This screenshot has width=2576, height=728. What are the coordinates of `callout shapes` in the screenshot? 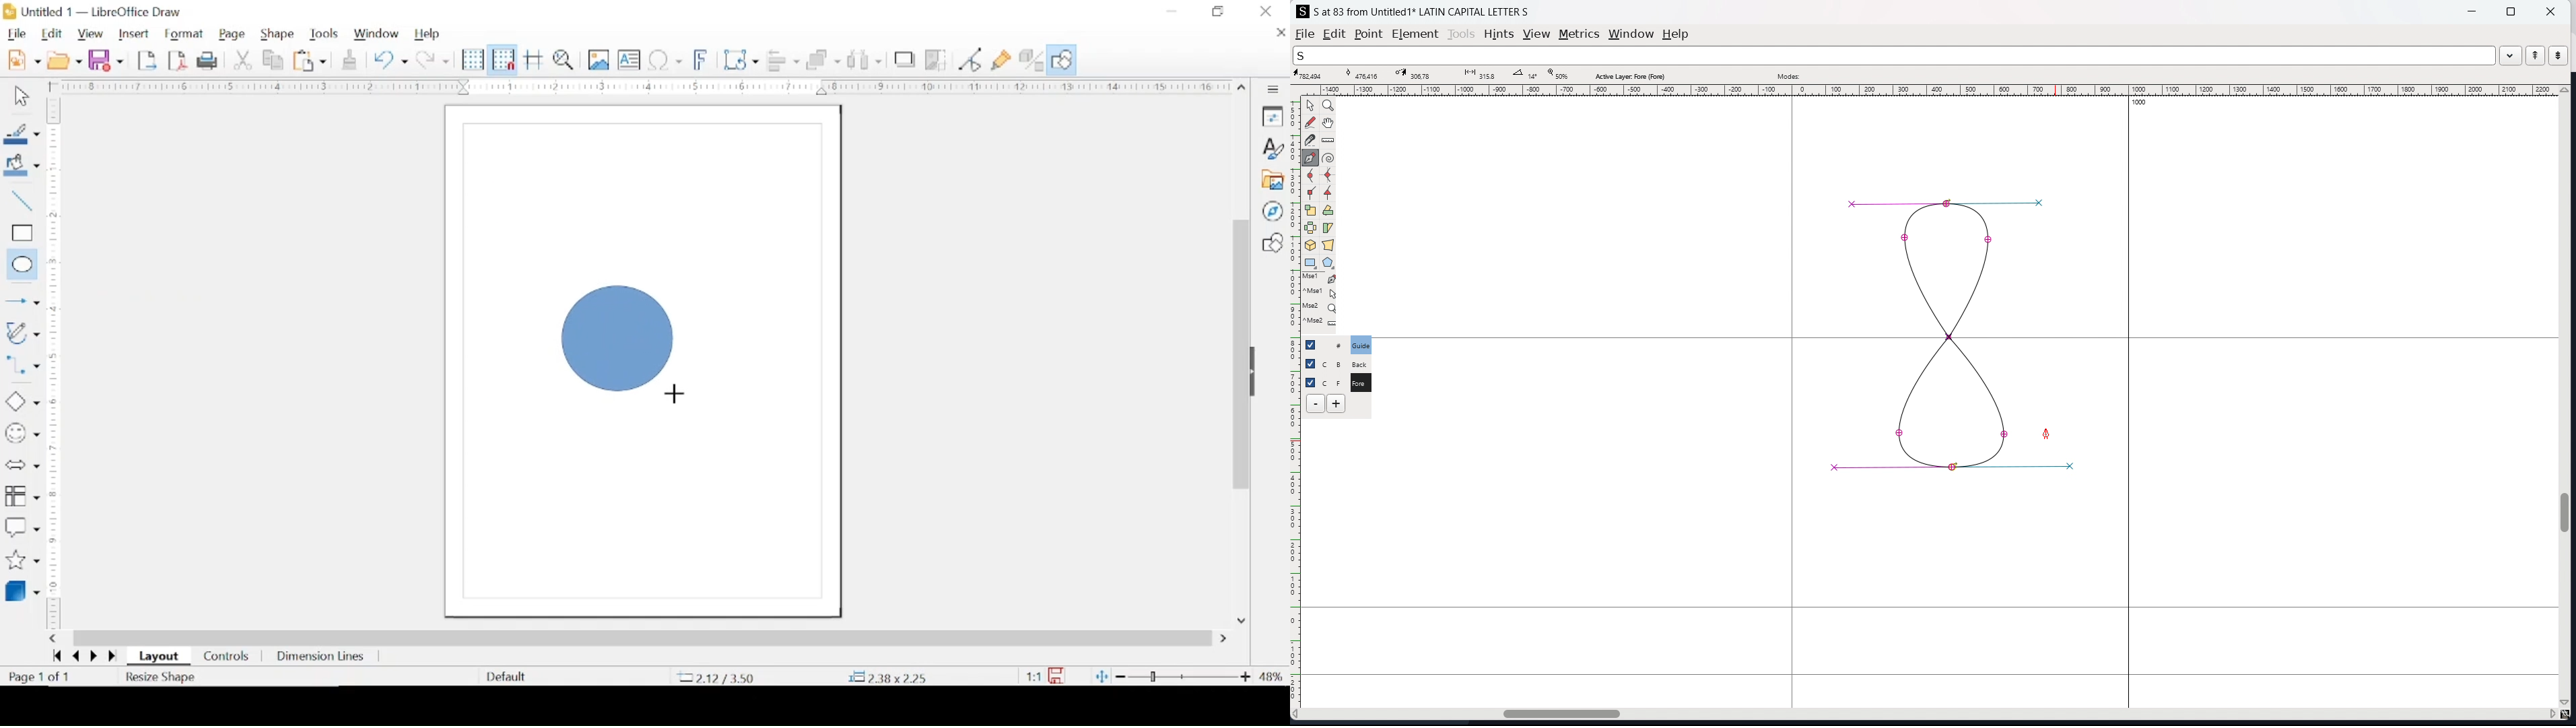 It's located at (22, 526).